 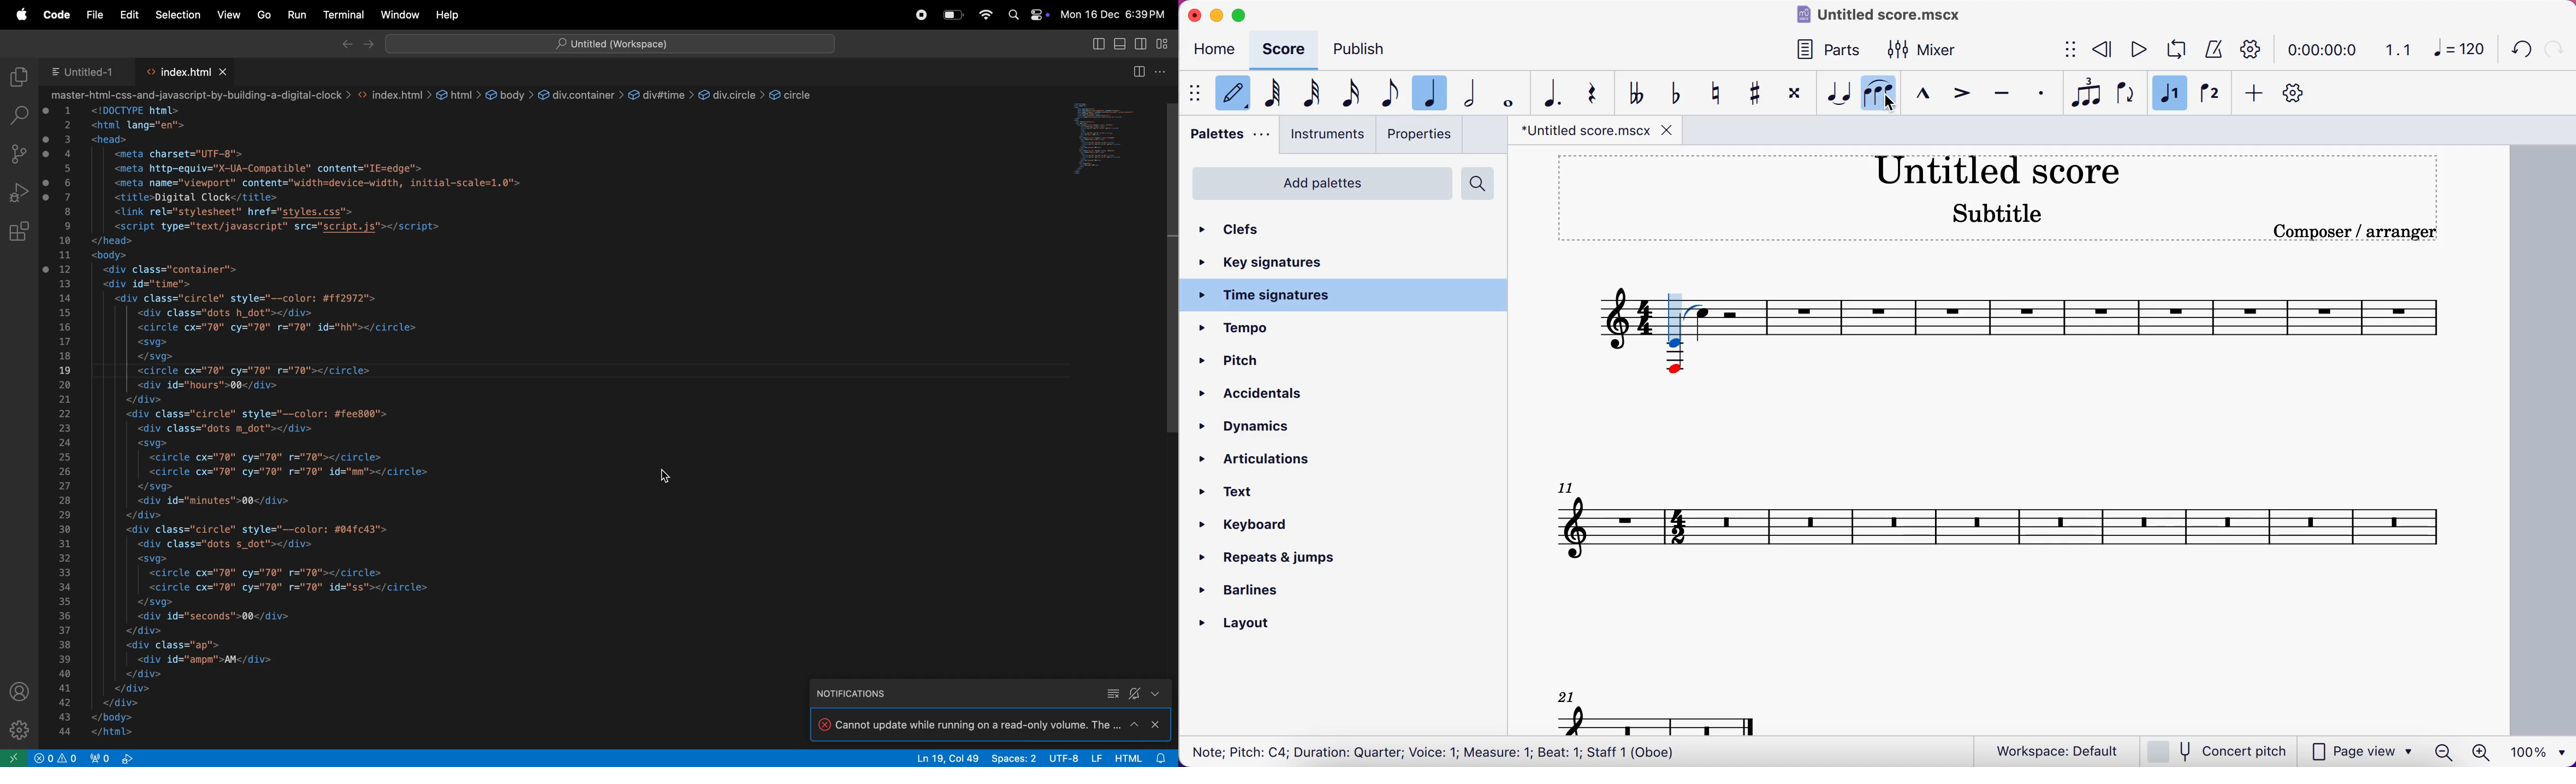 I want to click on edit, so click(x=132, y=15).